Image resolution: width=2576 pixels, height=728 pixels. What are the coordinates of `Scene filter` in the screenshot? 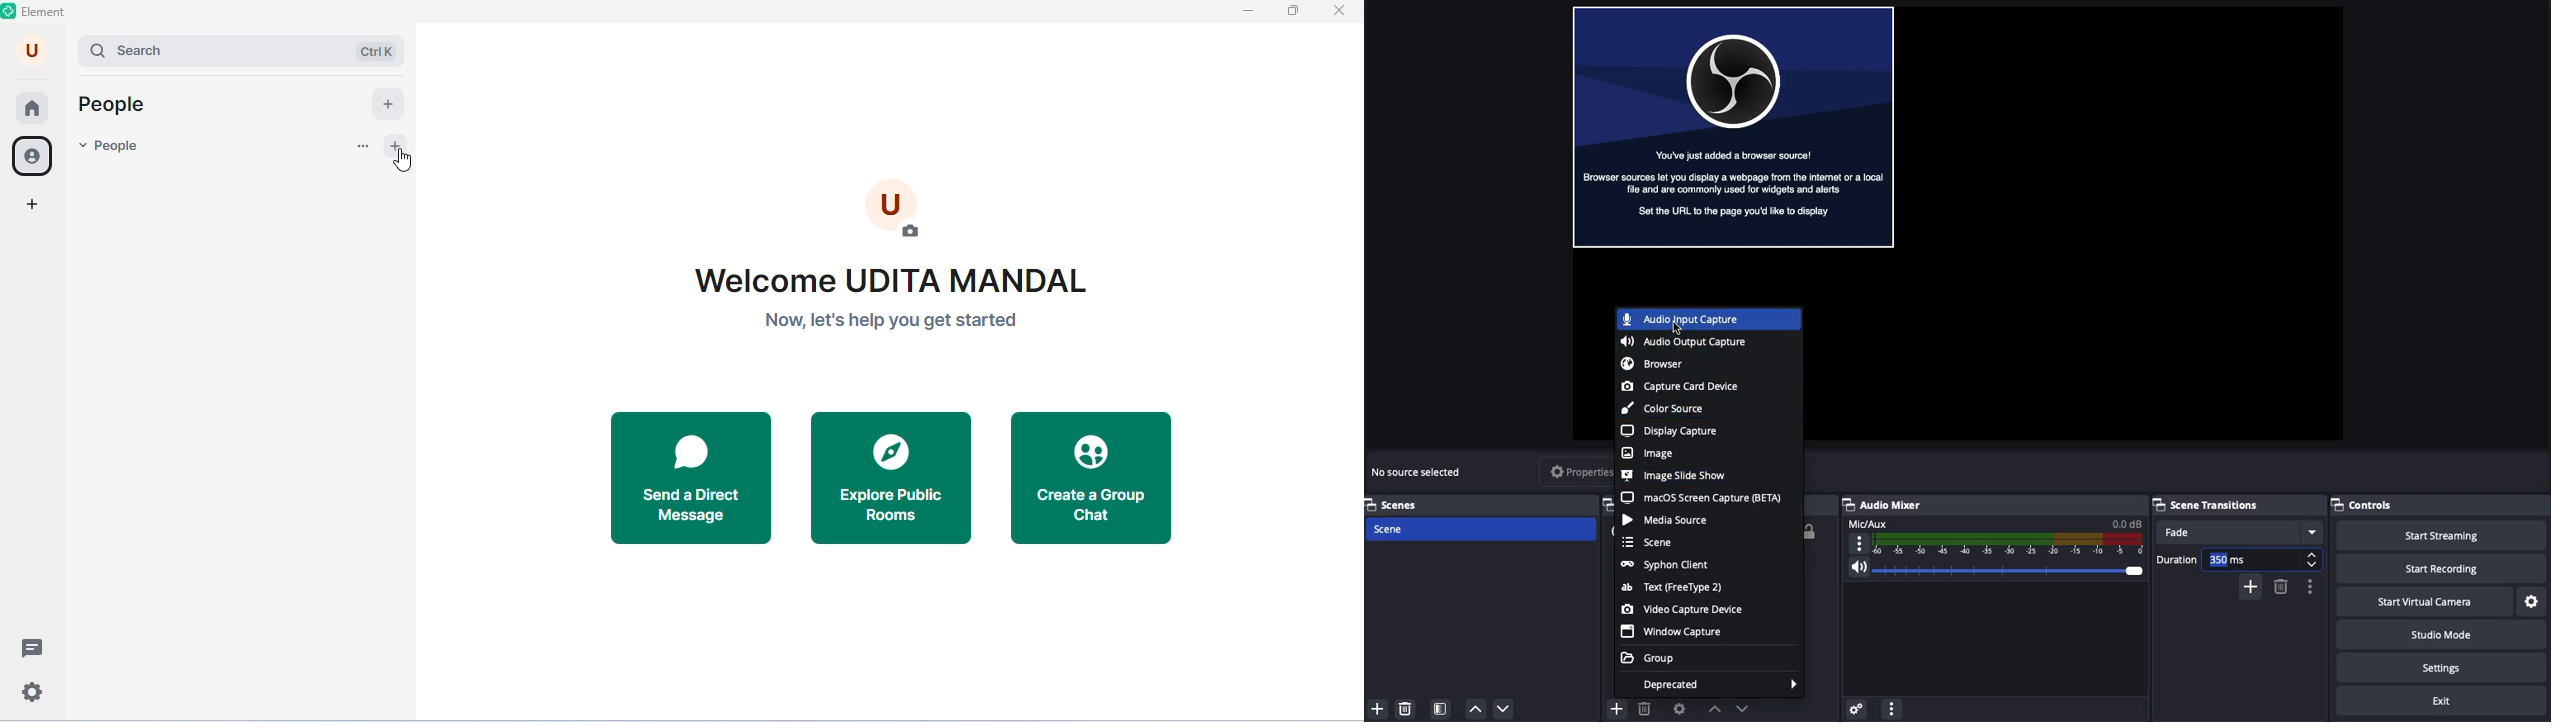 It's located at (1441, 709).